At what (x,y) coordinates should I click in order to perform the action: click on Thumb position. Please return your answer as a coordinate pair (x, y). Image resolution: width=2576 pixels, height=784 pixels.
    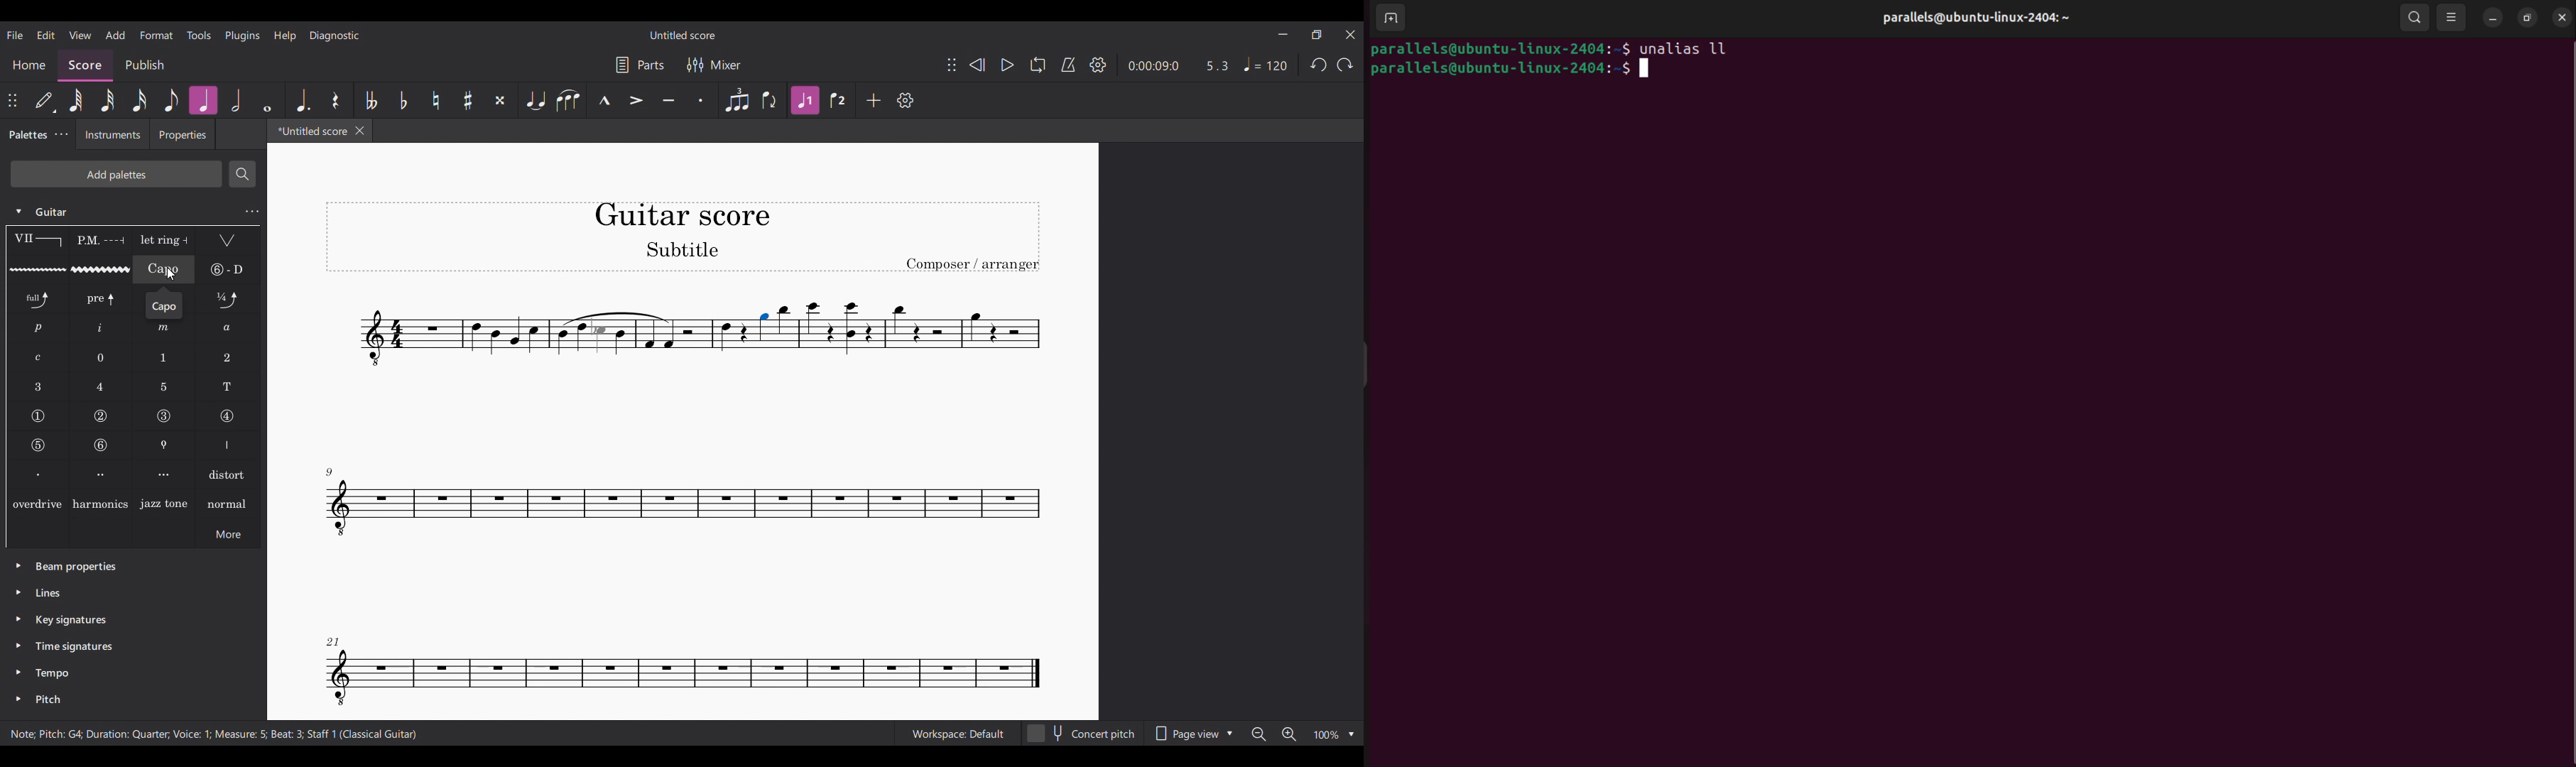
    Looking at the image, I should click on (165, 445).